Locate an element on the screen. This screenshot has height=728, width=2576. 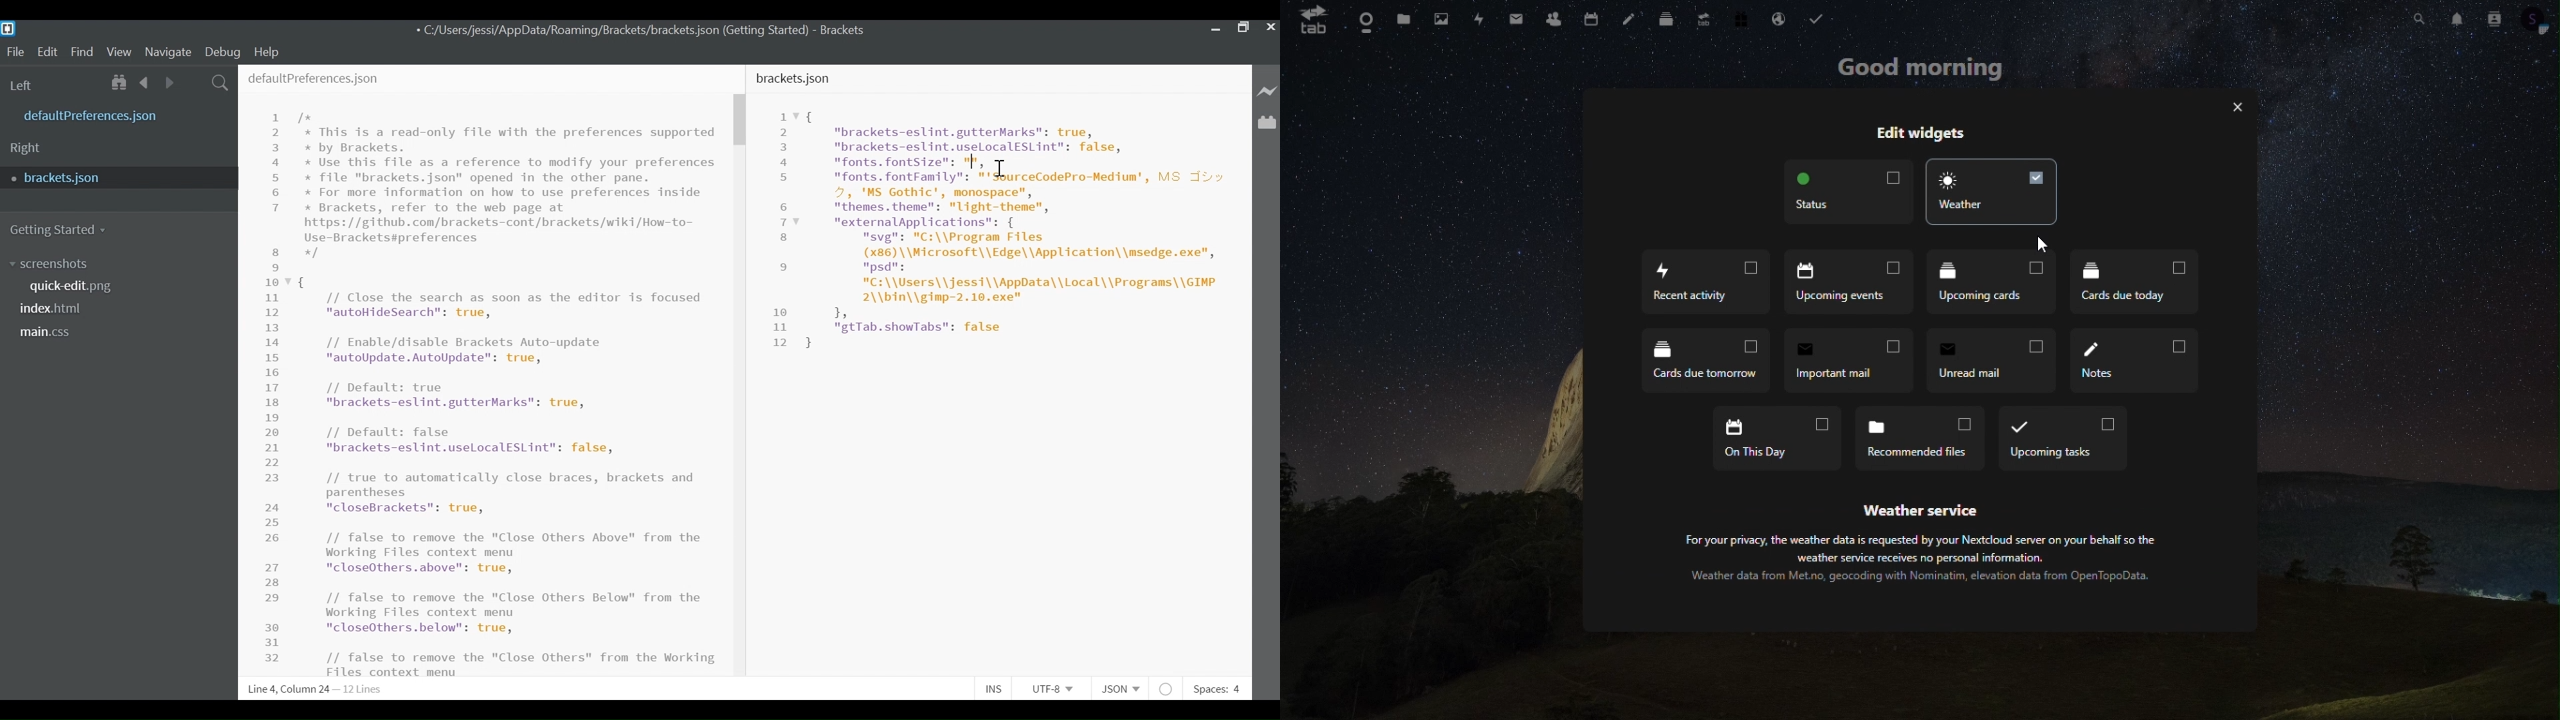
"brackets-eslint.gutterMarks": true,
"brackets-eslint.uselocalESLint": false,
"fonts. fontSize": an,
"fonts. fontFamily": "'SourceCodePro-Medium', MS Jv
4, 'MS Gothic', monospace",
"themes. theme": "light-theme",
"externalApplications": {
"svg": "C:\\Program Files
(x86) \\Microsoft\\Edge\\Application\\msedge.exe",
psd:
"C:\\Users\\jessi\\AppData\\Local\\Programs\\GIMP
2\\bin\\gimp-2.10.exe"
1,
"gtTab.showTabs": false is located at coordinates (1017, 228).